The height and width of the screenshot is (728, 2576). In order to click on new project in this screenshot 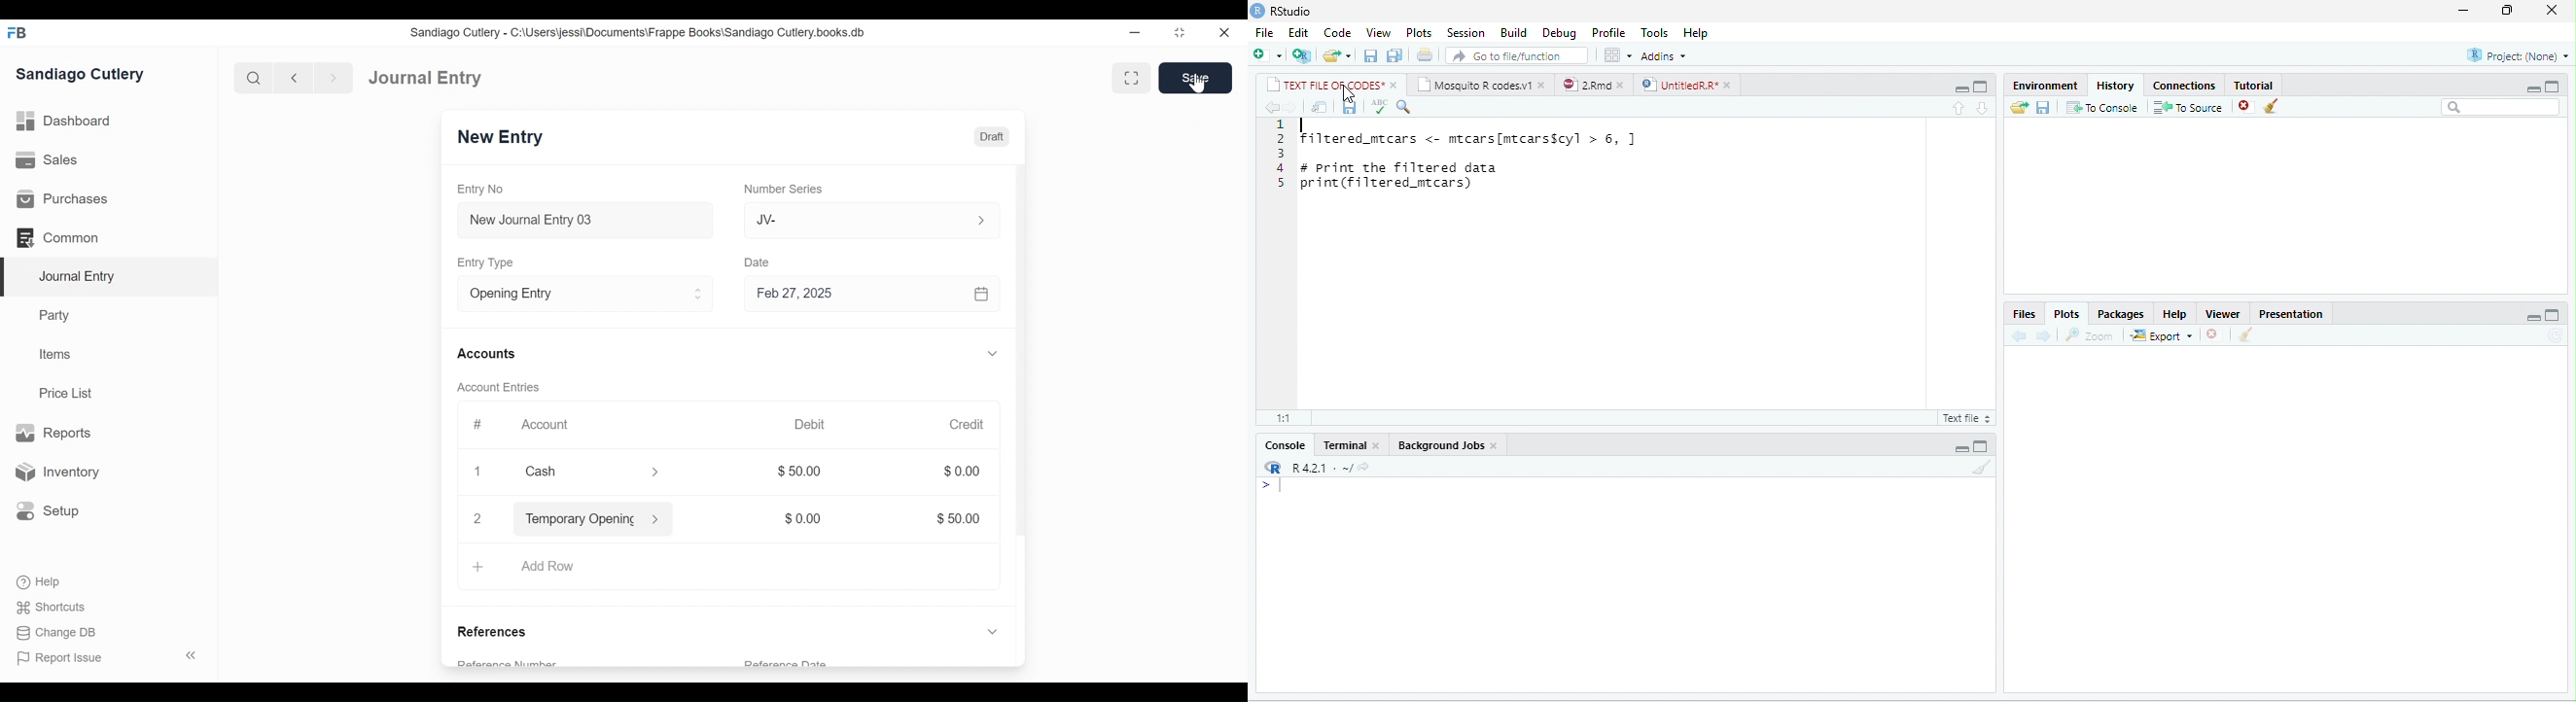, I will do `click(1301, 55)`.